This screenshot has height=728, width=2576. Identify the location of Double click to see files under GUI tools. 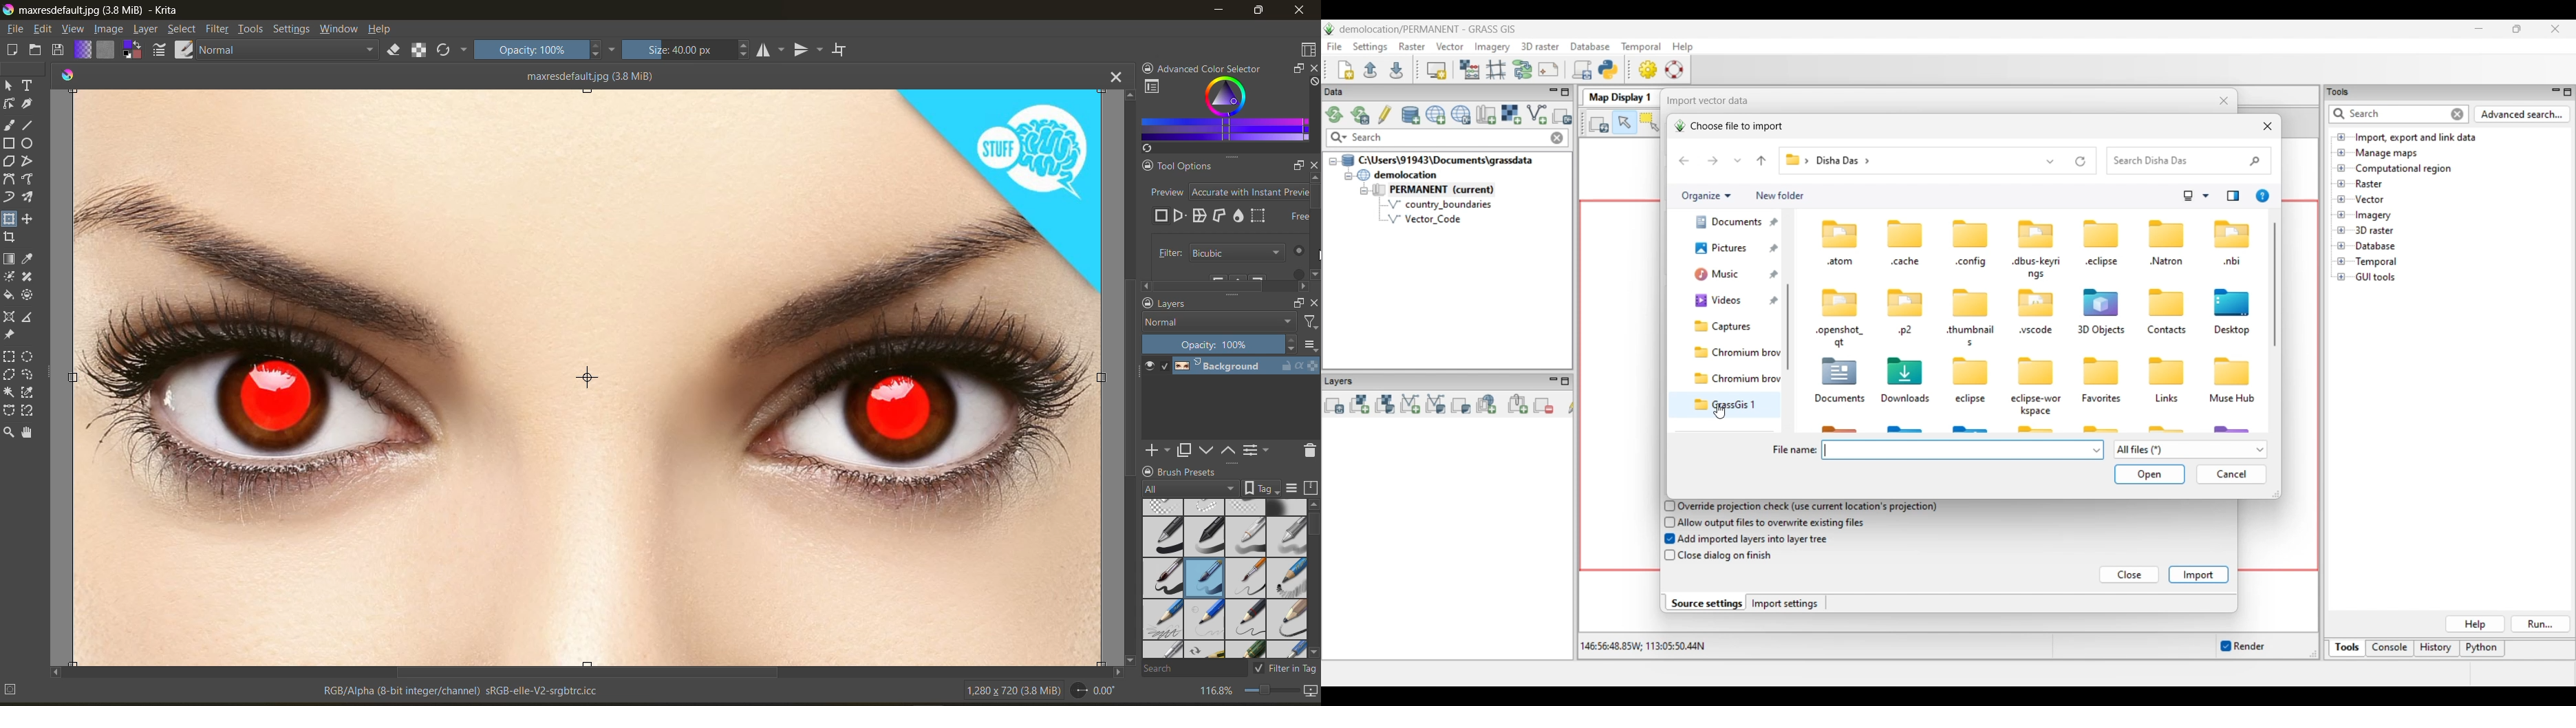
(2376, 277).